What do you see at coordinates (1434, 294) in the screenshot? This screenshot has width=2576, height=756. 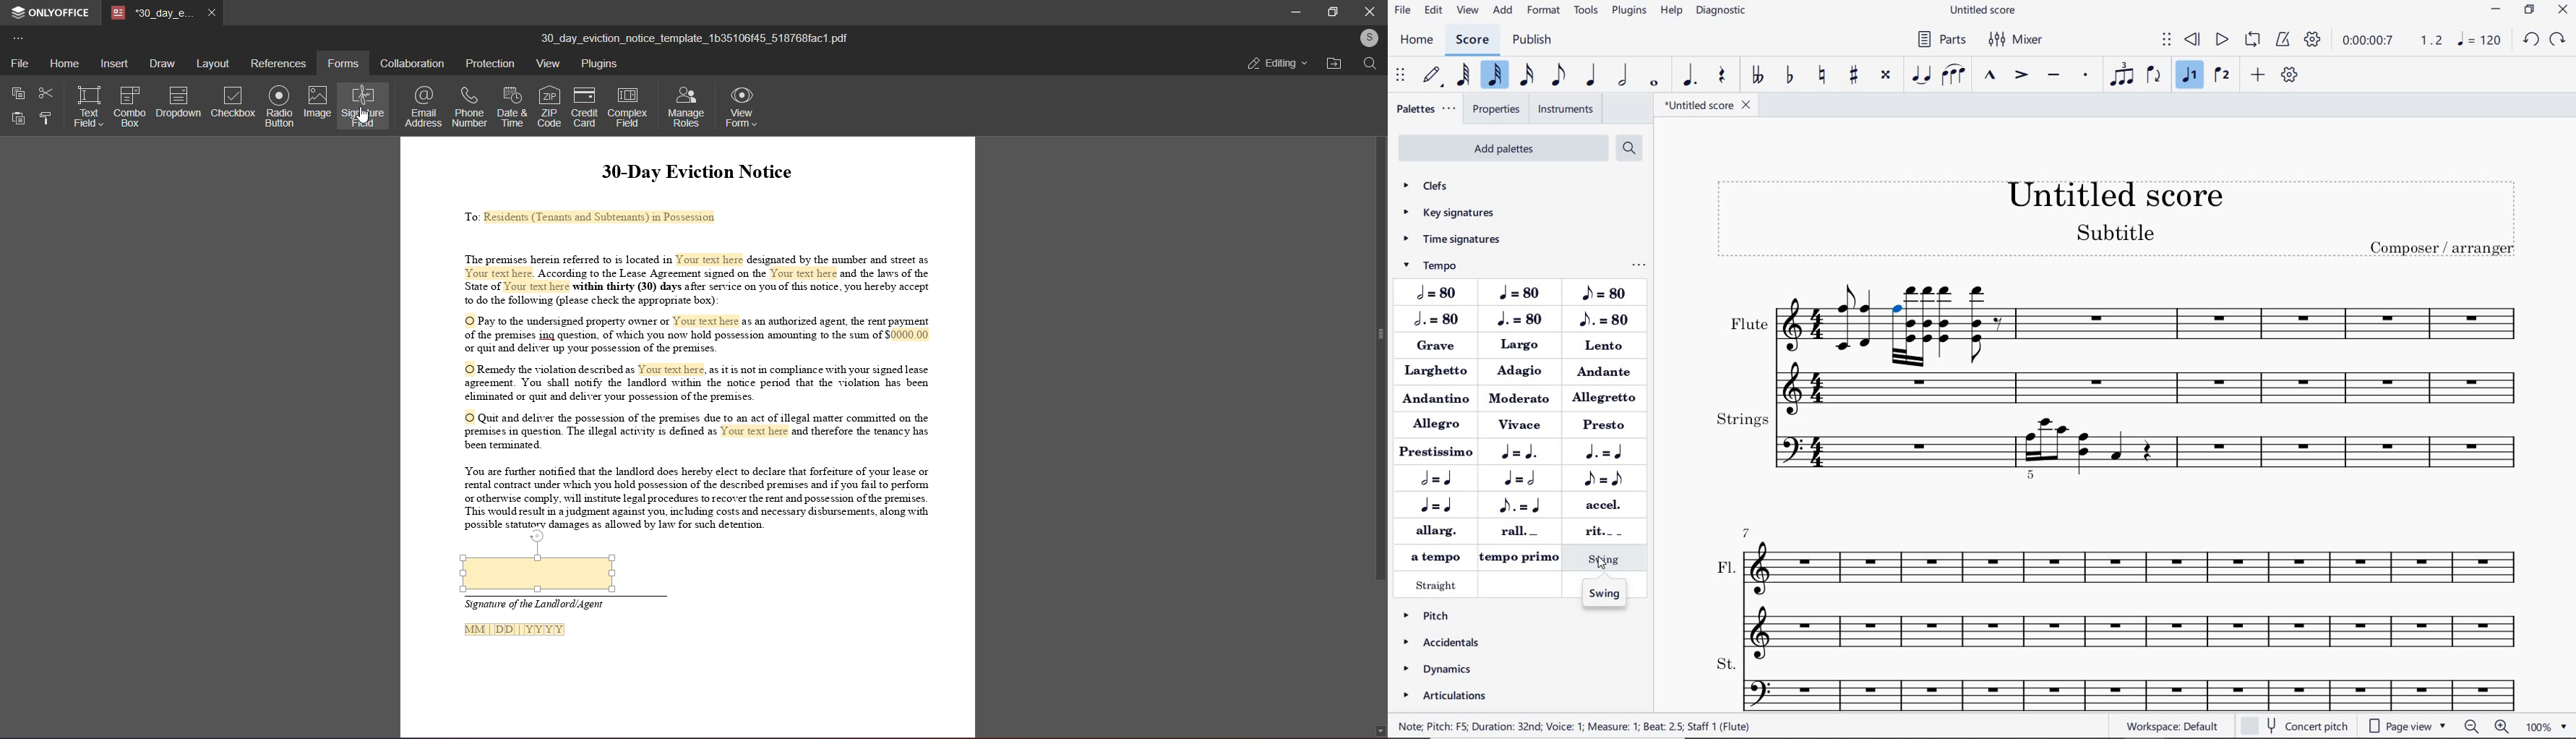 I see `HAL NOTE` at bounding box center [1434, 294].